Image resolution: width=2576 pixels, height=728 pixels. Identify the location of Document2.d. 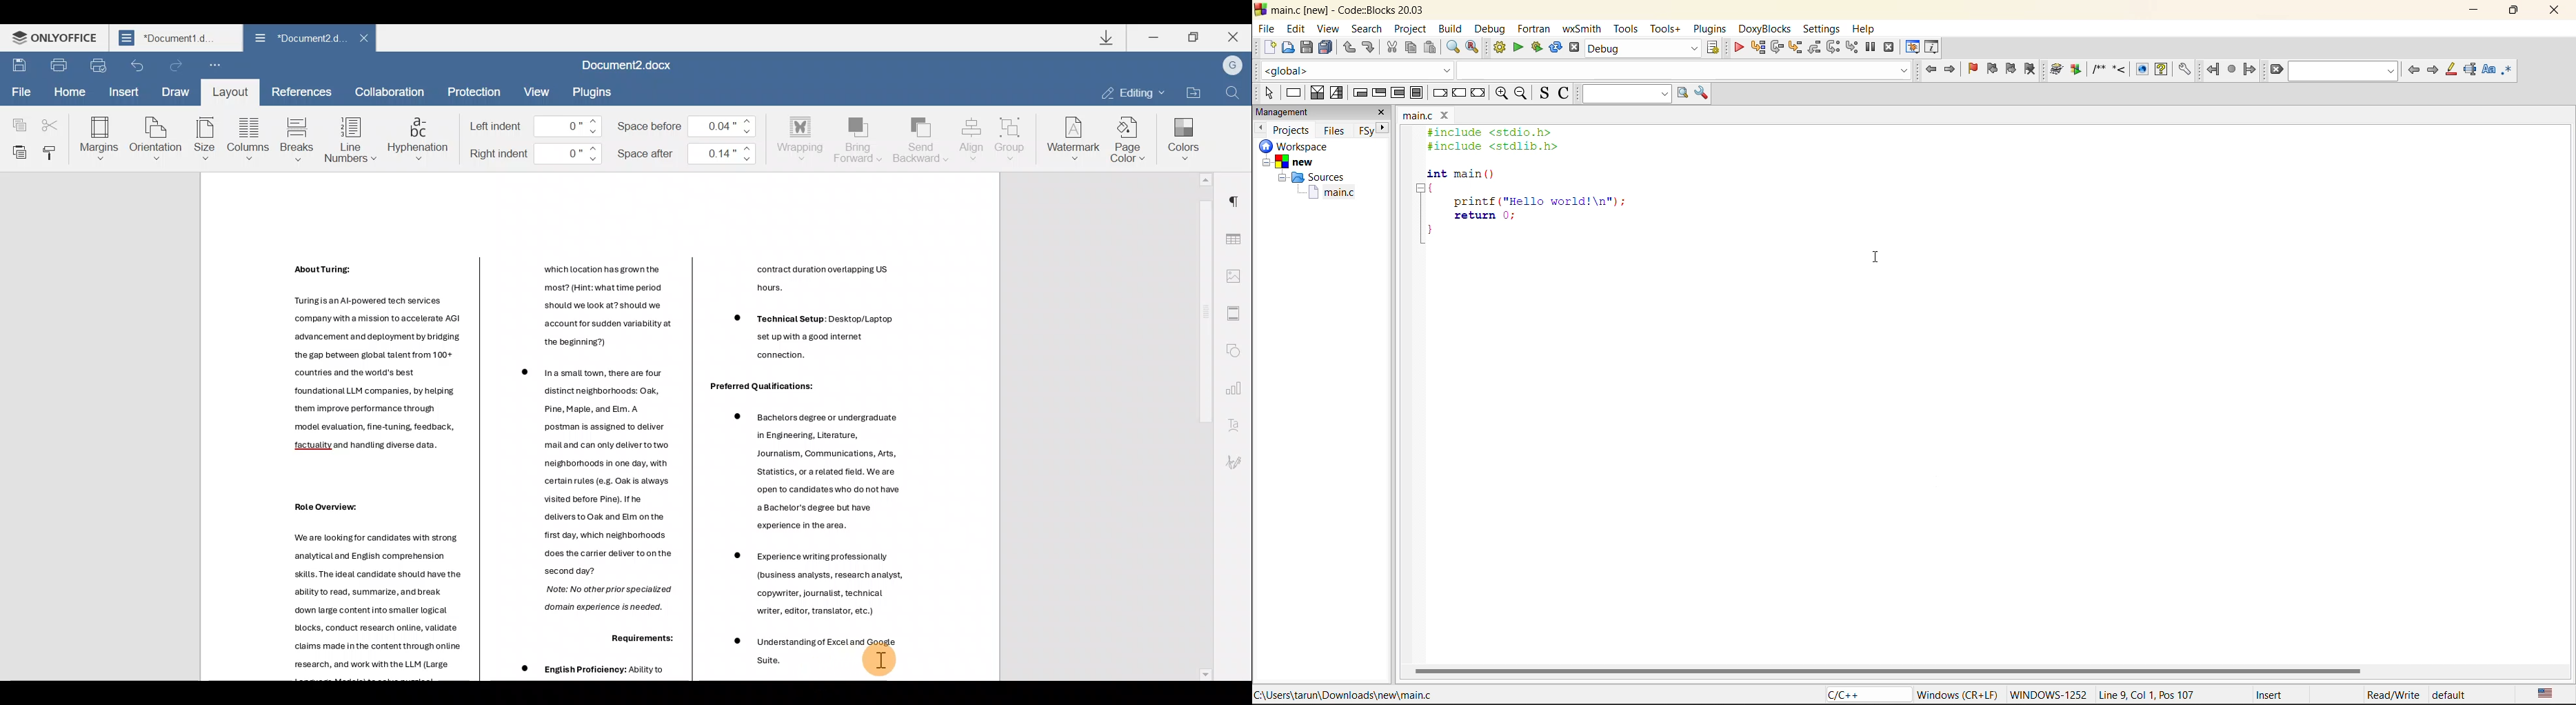
(299, 41).